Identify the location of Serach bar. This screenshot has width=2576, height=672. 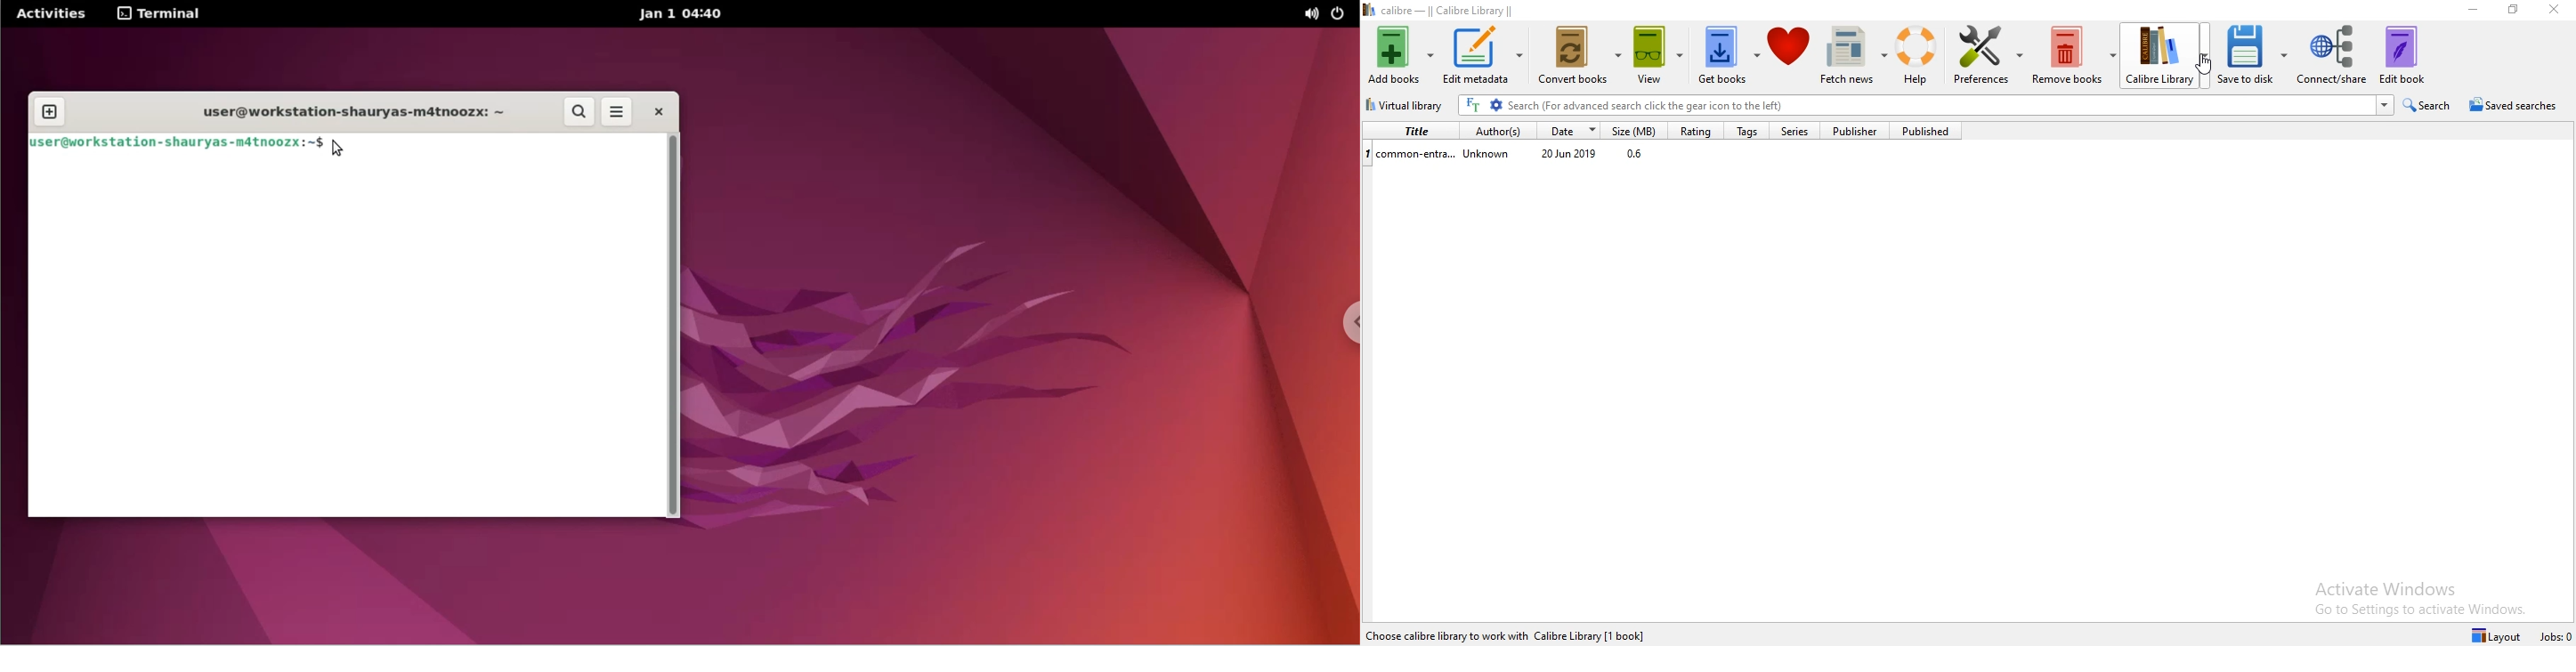
(1941, 107).